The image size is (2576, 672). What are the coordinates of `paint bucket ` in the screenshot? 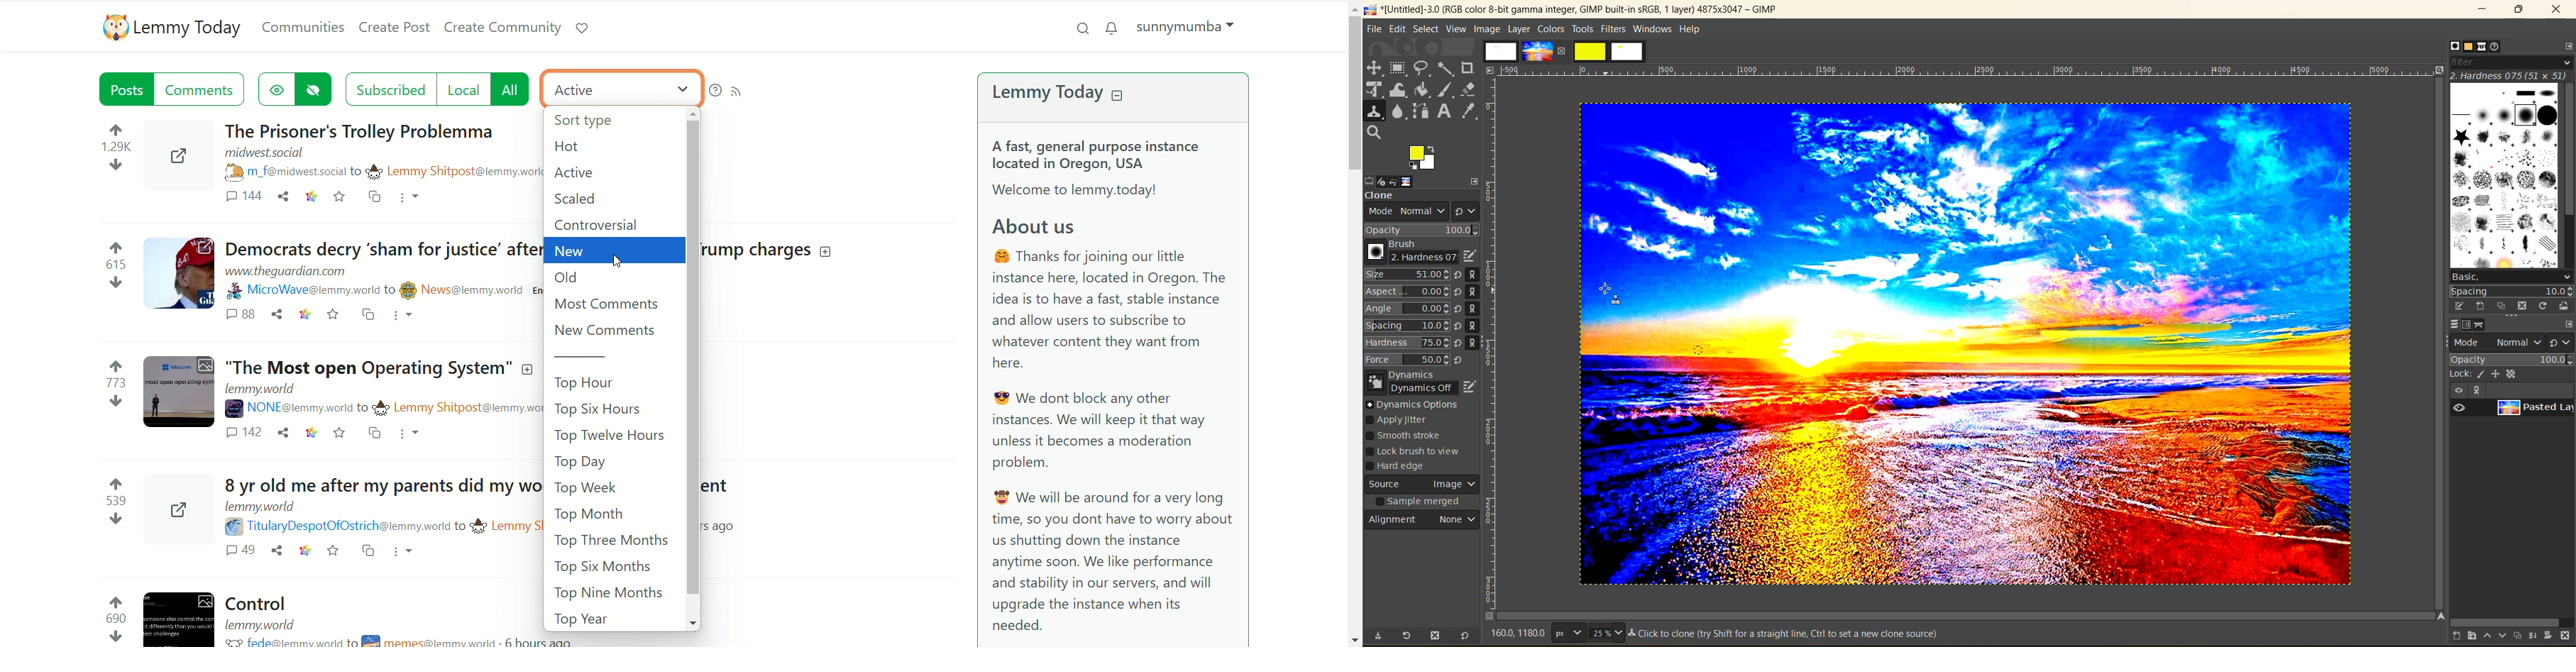 It's located at (1426, 90).